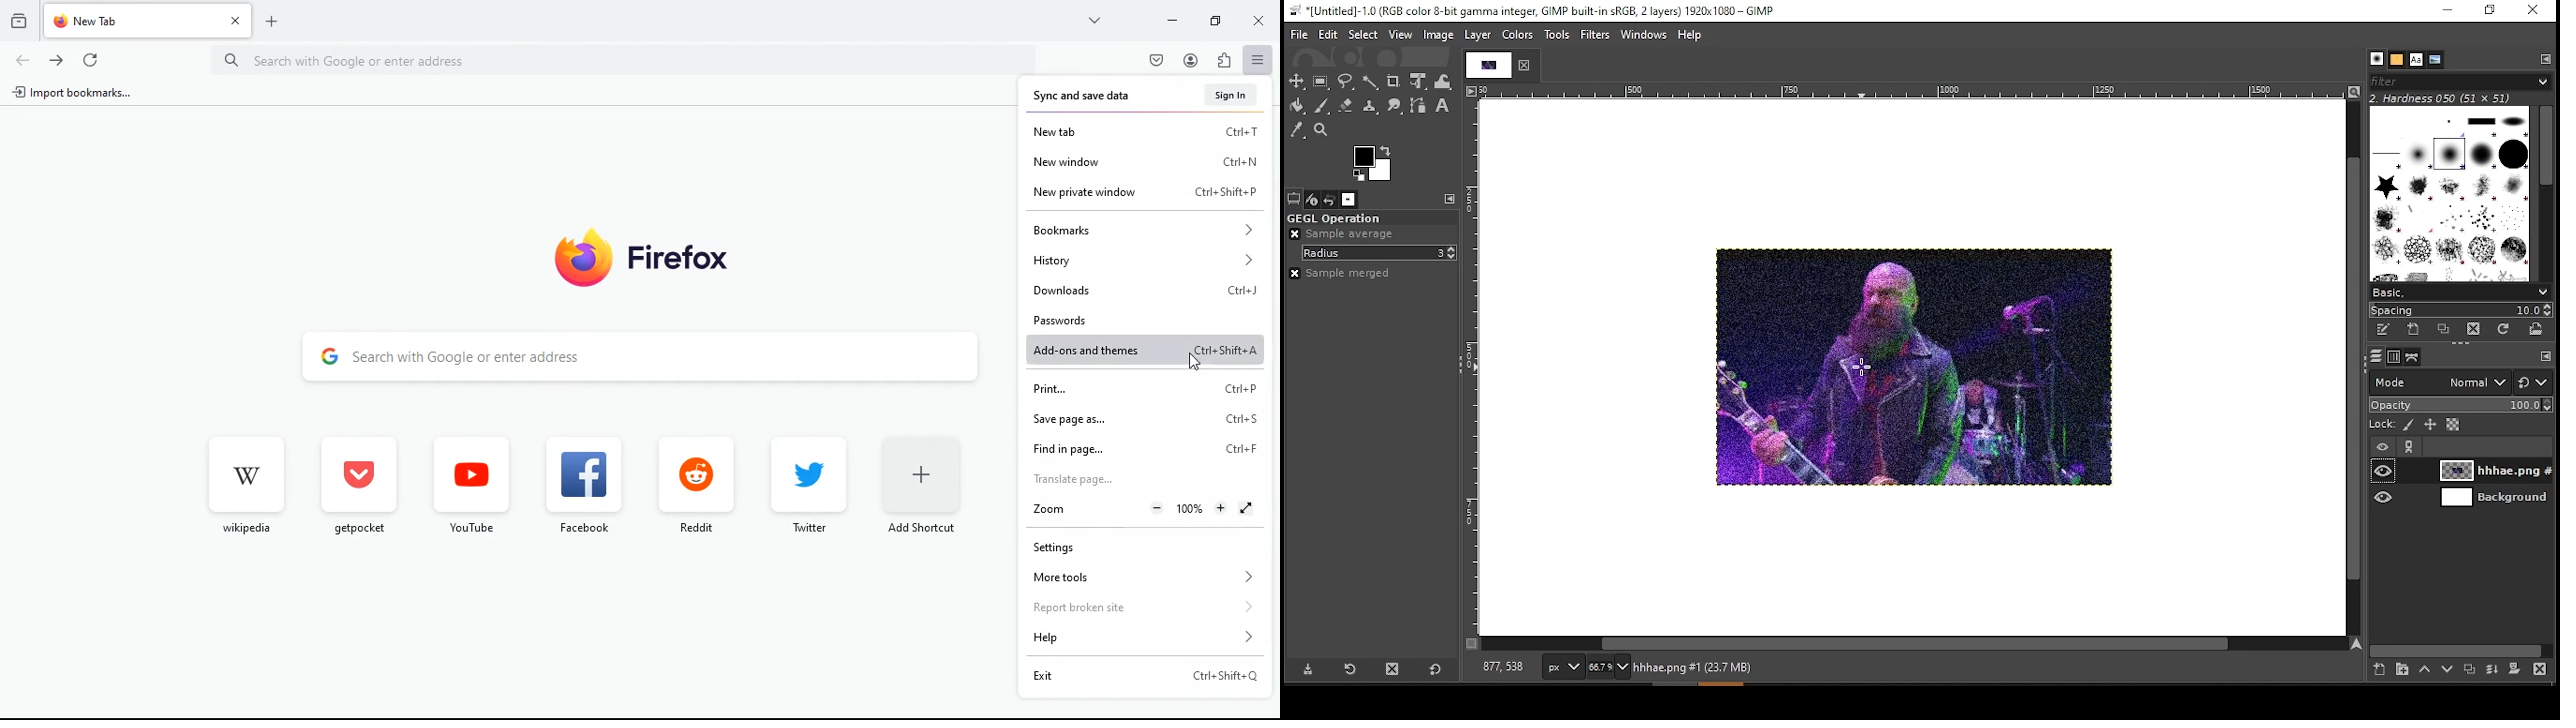 Image resolution: width=2576 pixels, height=728 pixels. What do you see at coordinates (1159, 63) in the screenshot?
I see `pocket` at bounding box center [1159, 63].